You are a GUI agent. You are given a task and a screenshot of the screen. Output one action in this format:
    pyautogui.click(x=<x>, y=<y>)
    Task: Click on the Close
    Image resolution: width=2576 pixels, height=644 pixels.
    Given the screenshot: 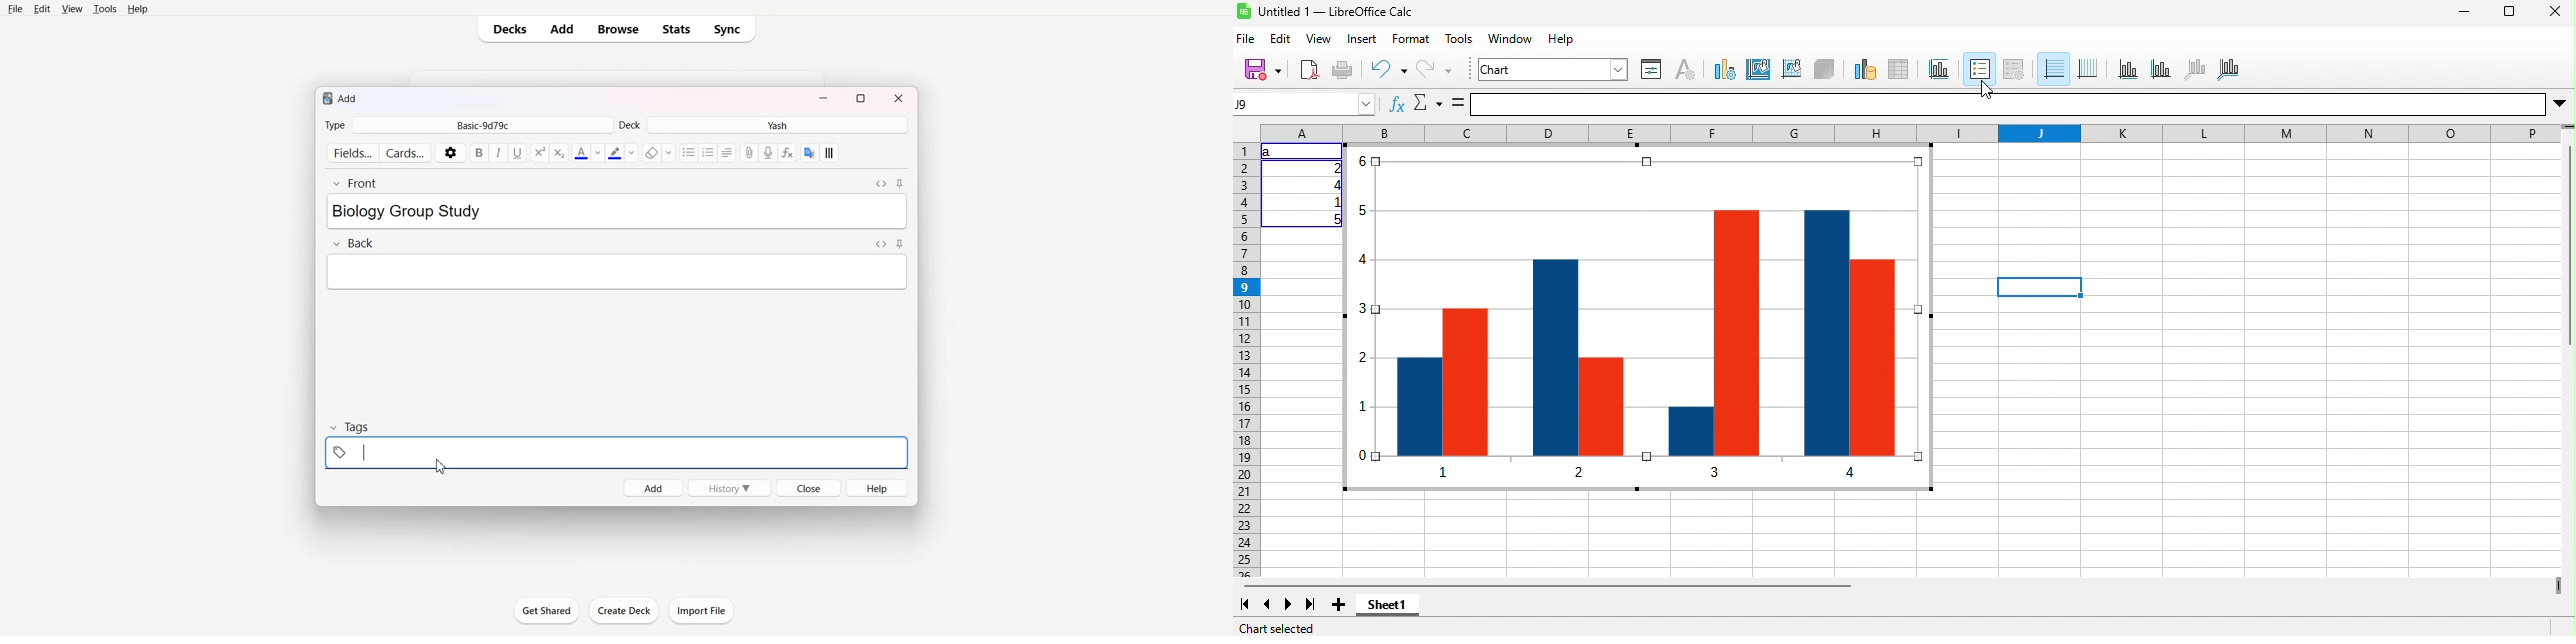 What is the action you would take?
    pyautogui.click(x=809, y=488)
    